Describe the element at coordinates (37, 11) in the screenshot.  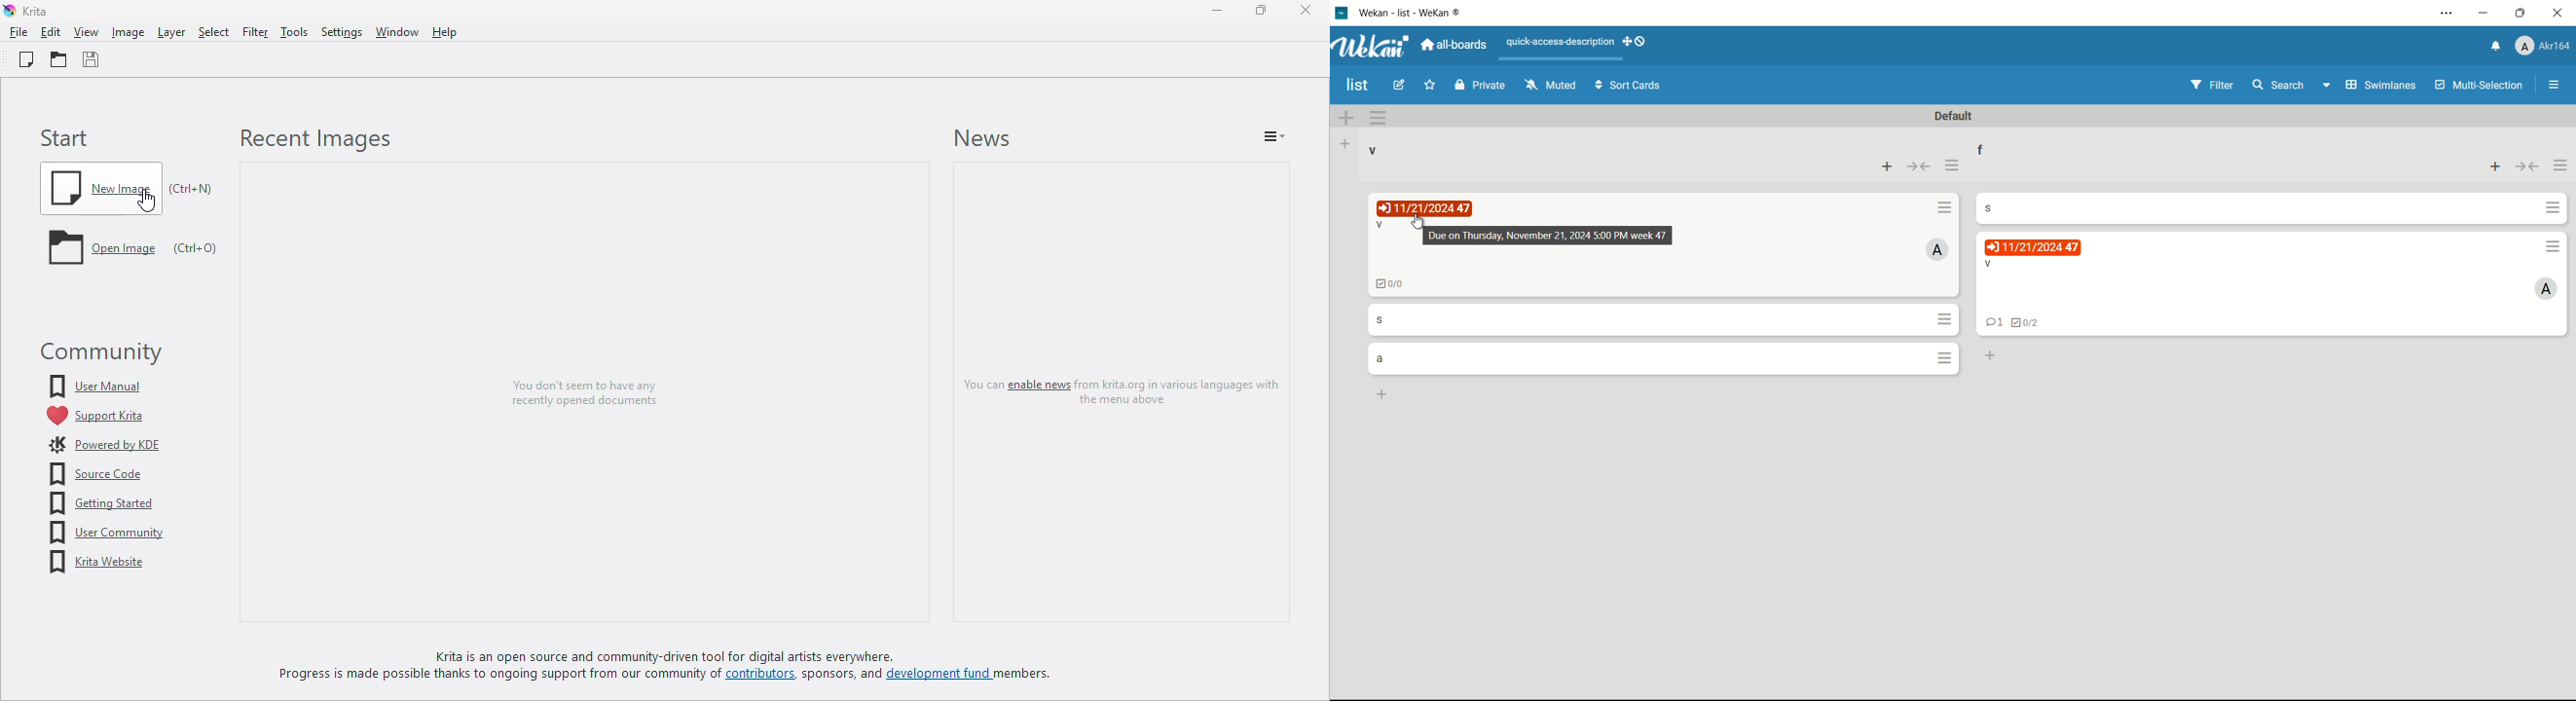
I see `krita` at that location.